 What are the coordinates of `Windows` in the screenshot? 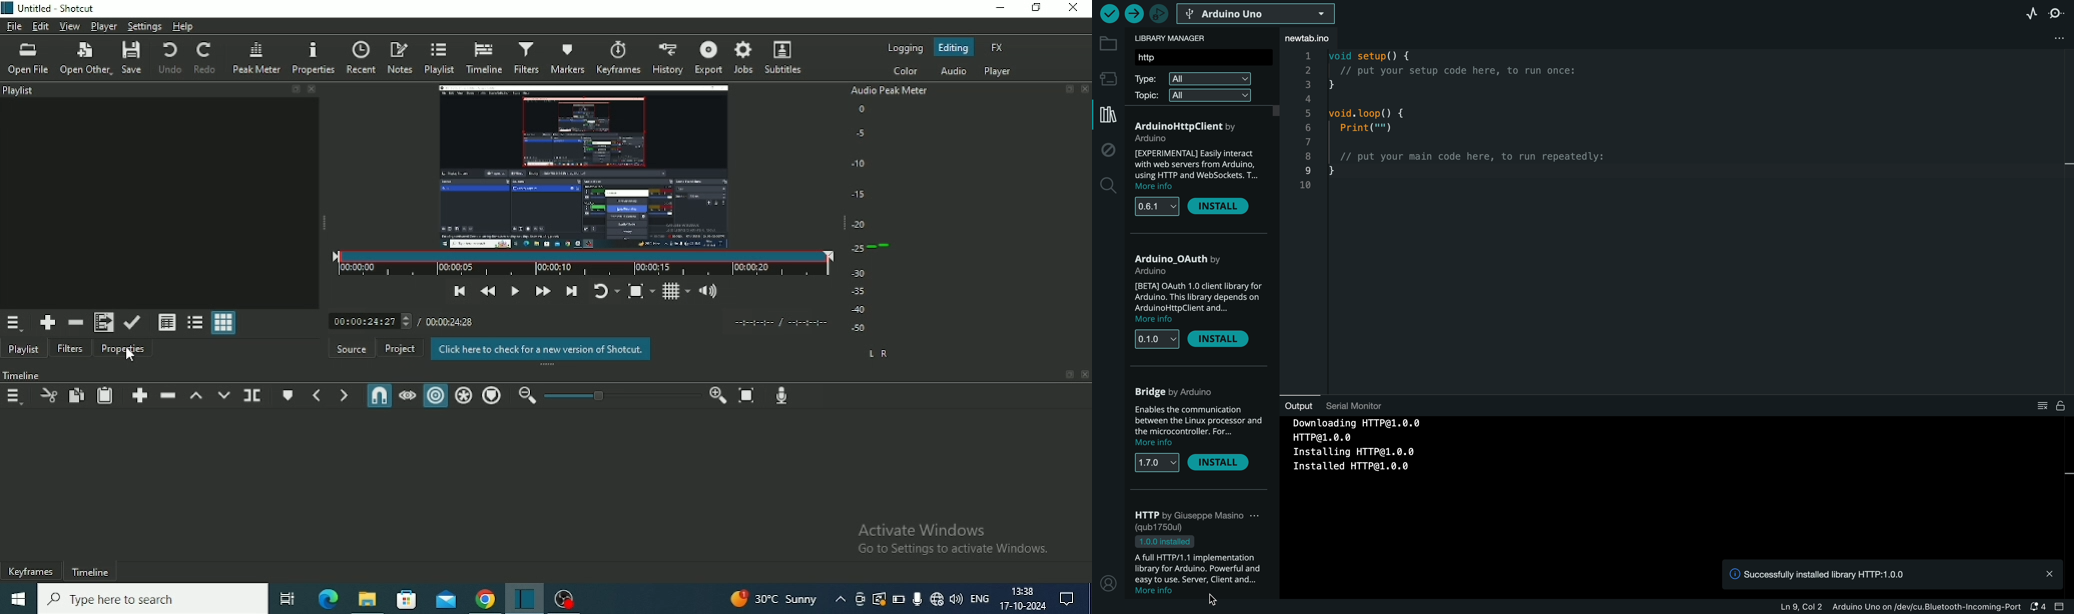 It's located at (18, 598).